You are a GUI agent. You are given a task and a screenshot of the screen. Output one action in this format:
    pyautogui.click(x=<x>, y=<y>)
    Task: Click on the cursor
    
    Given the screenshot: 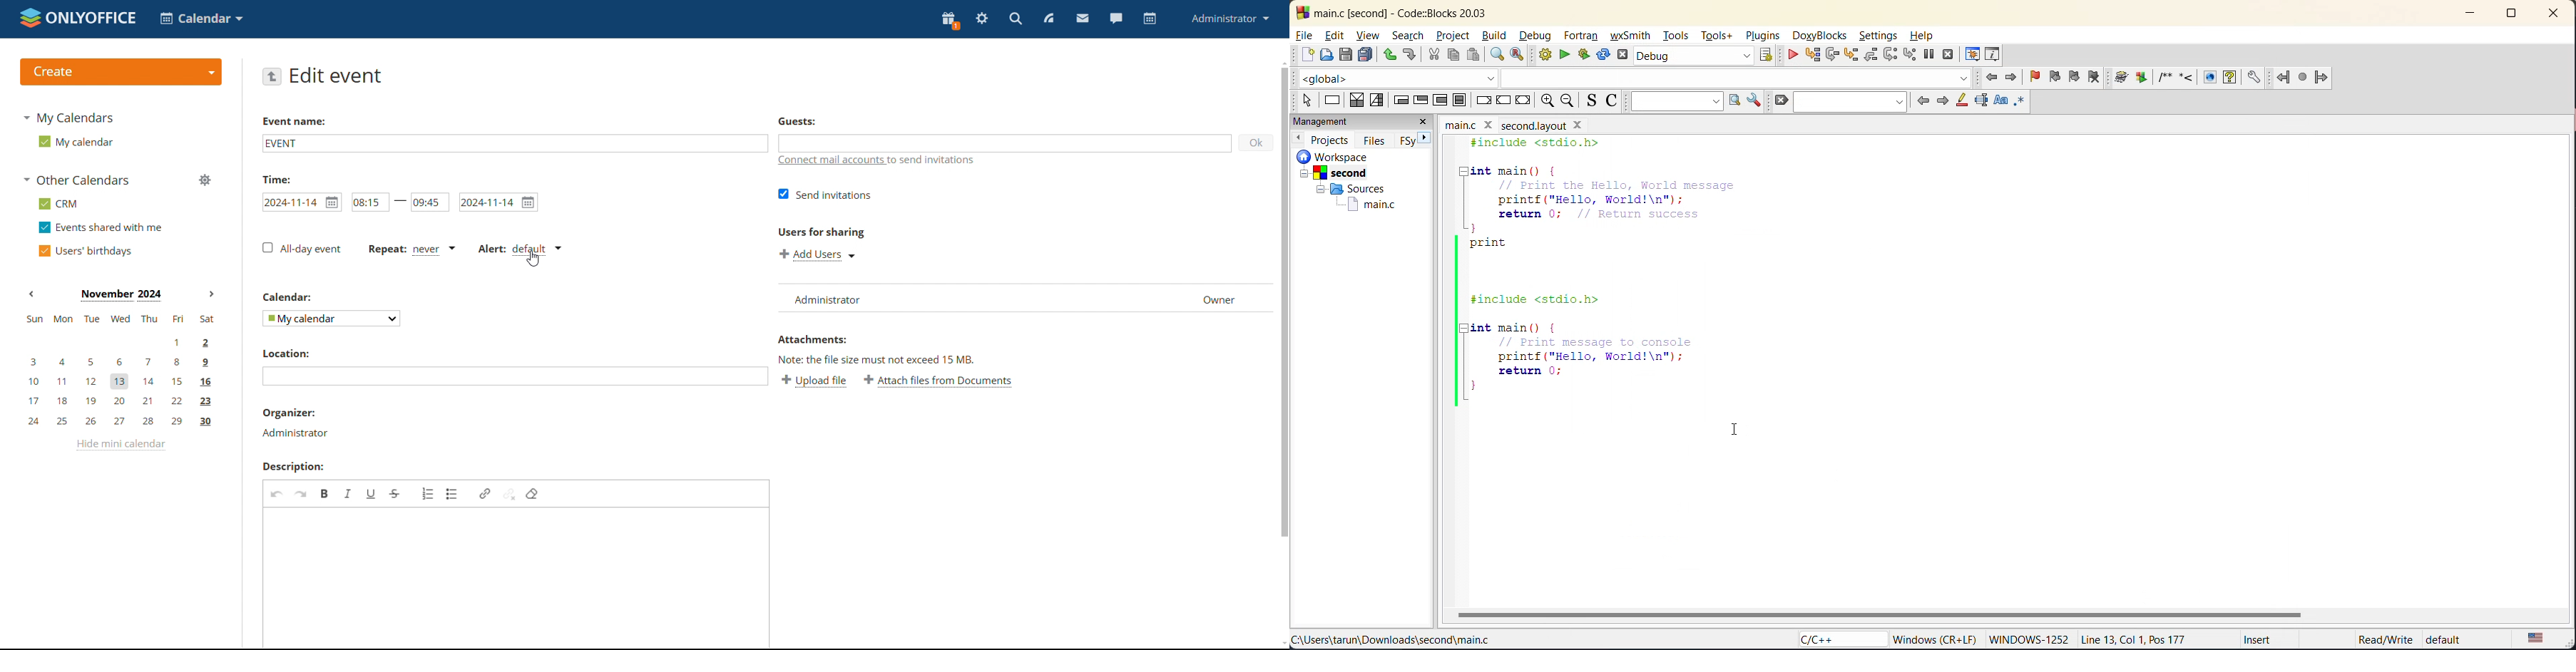 What is the action you would take?
    pyautogui.click(x=1736, y=431)
    